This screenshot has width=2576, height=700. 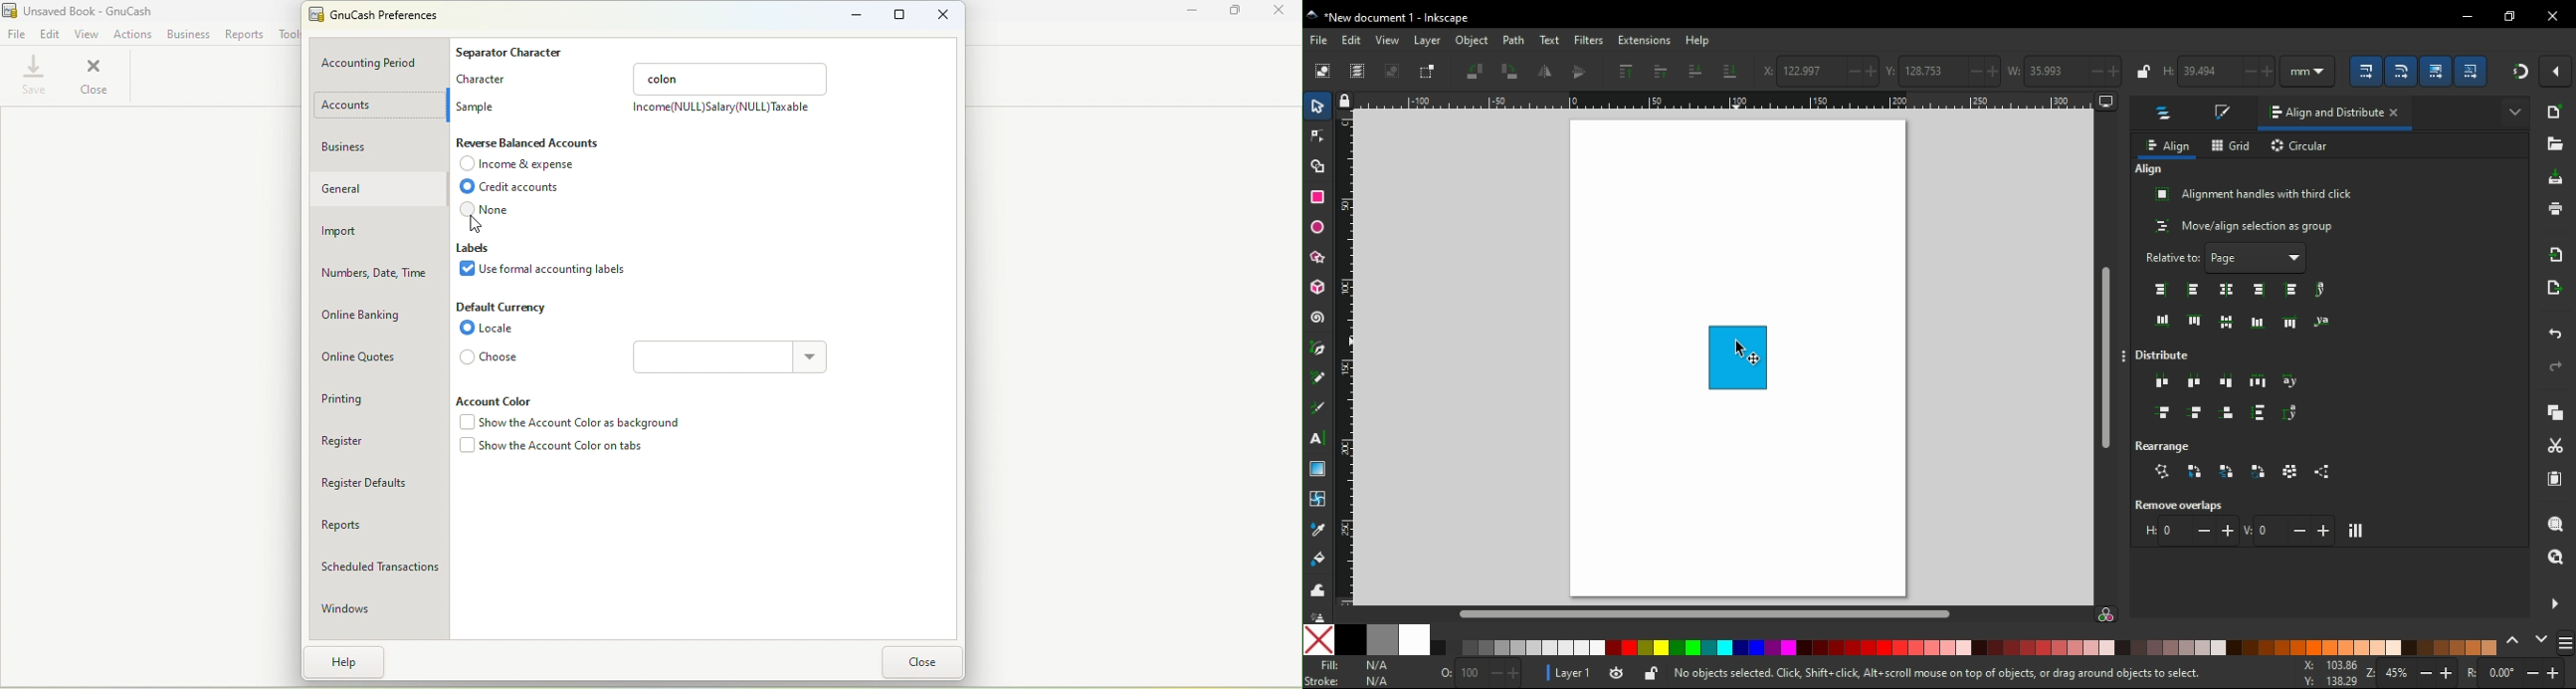 I want to click on Separate character, so click(x=515, y=52).